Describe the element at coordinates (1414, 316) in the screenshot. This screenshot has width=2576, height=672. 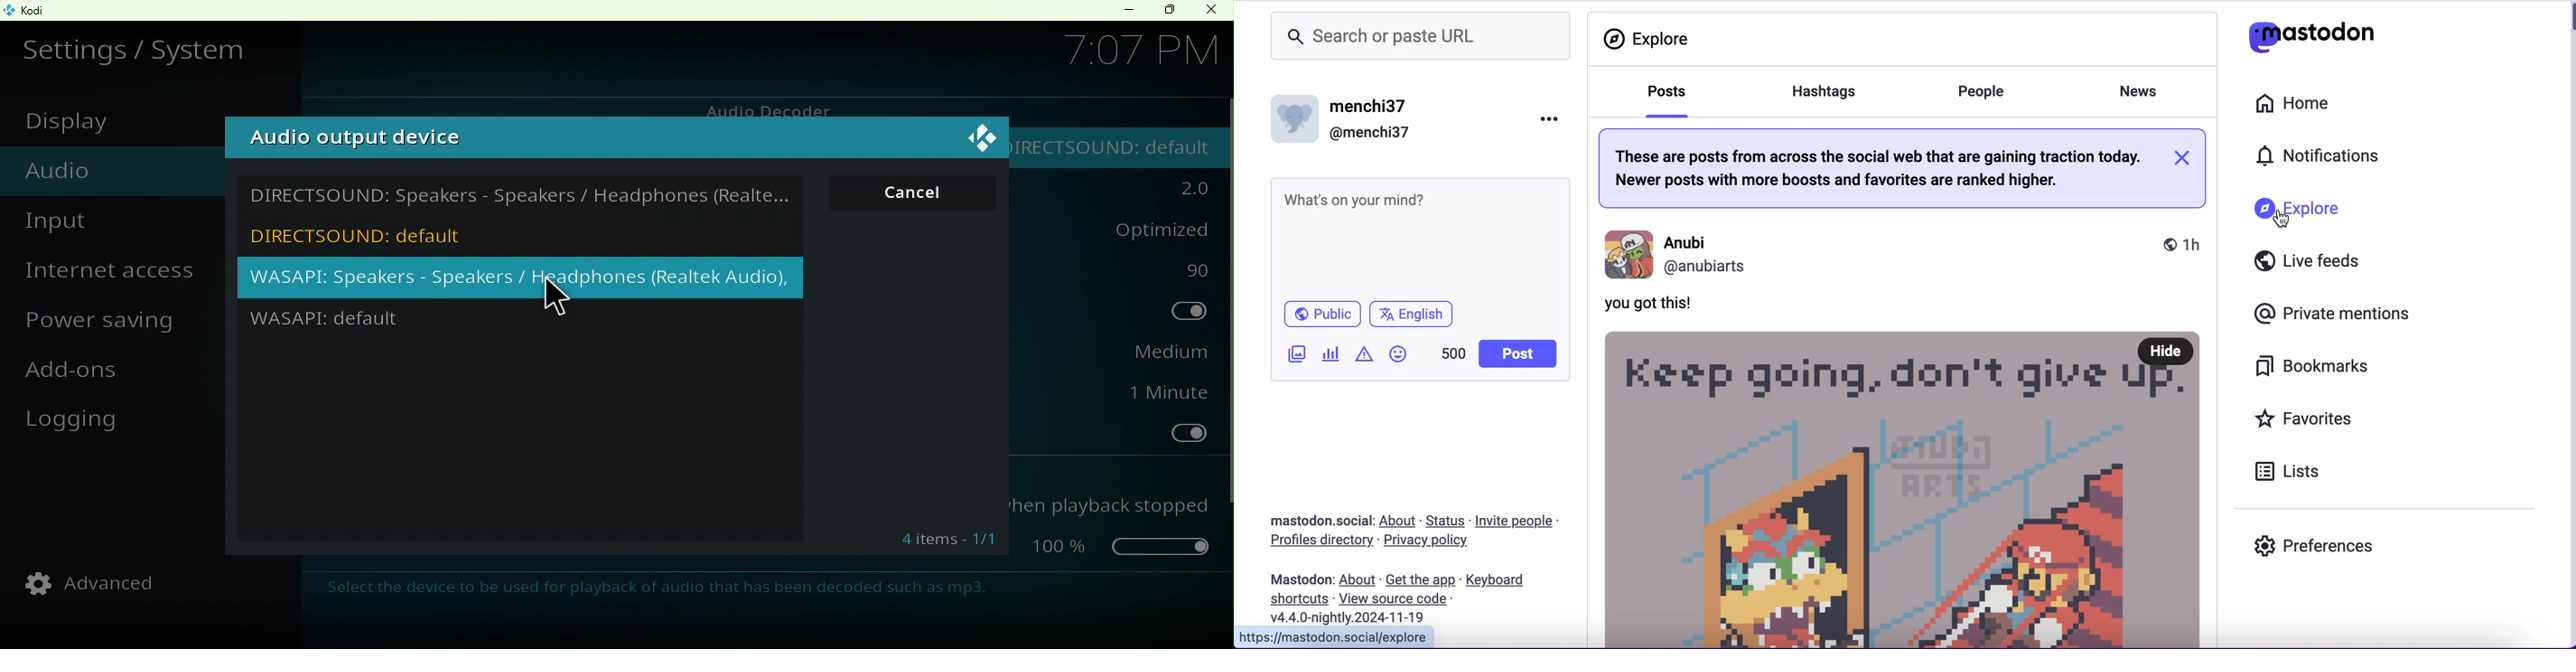
I see `english` at that location.